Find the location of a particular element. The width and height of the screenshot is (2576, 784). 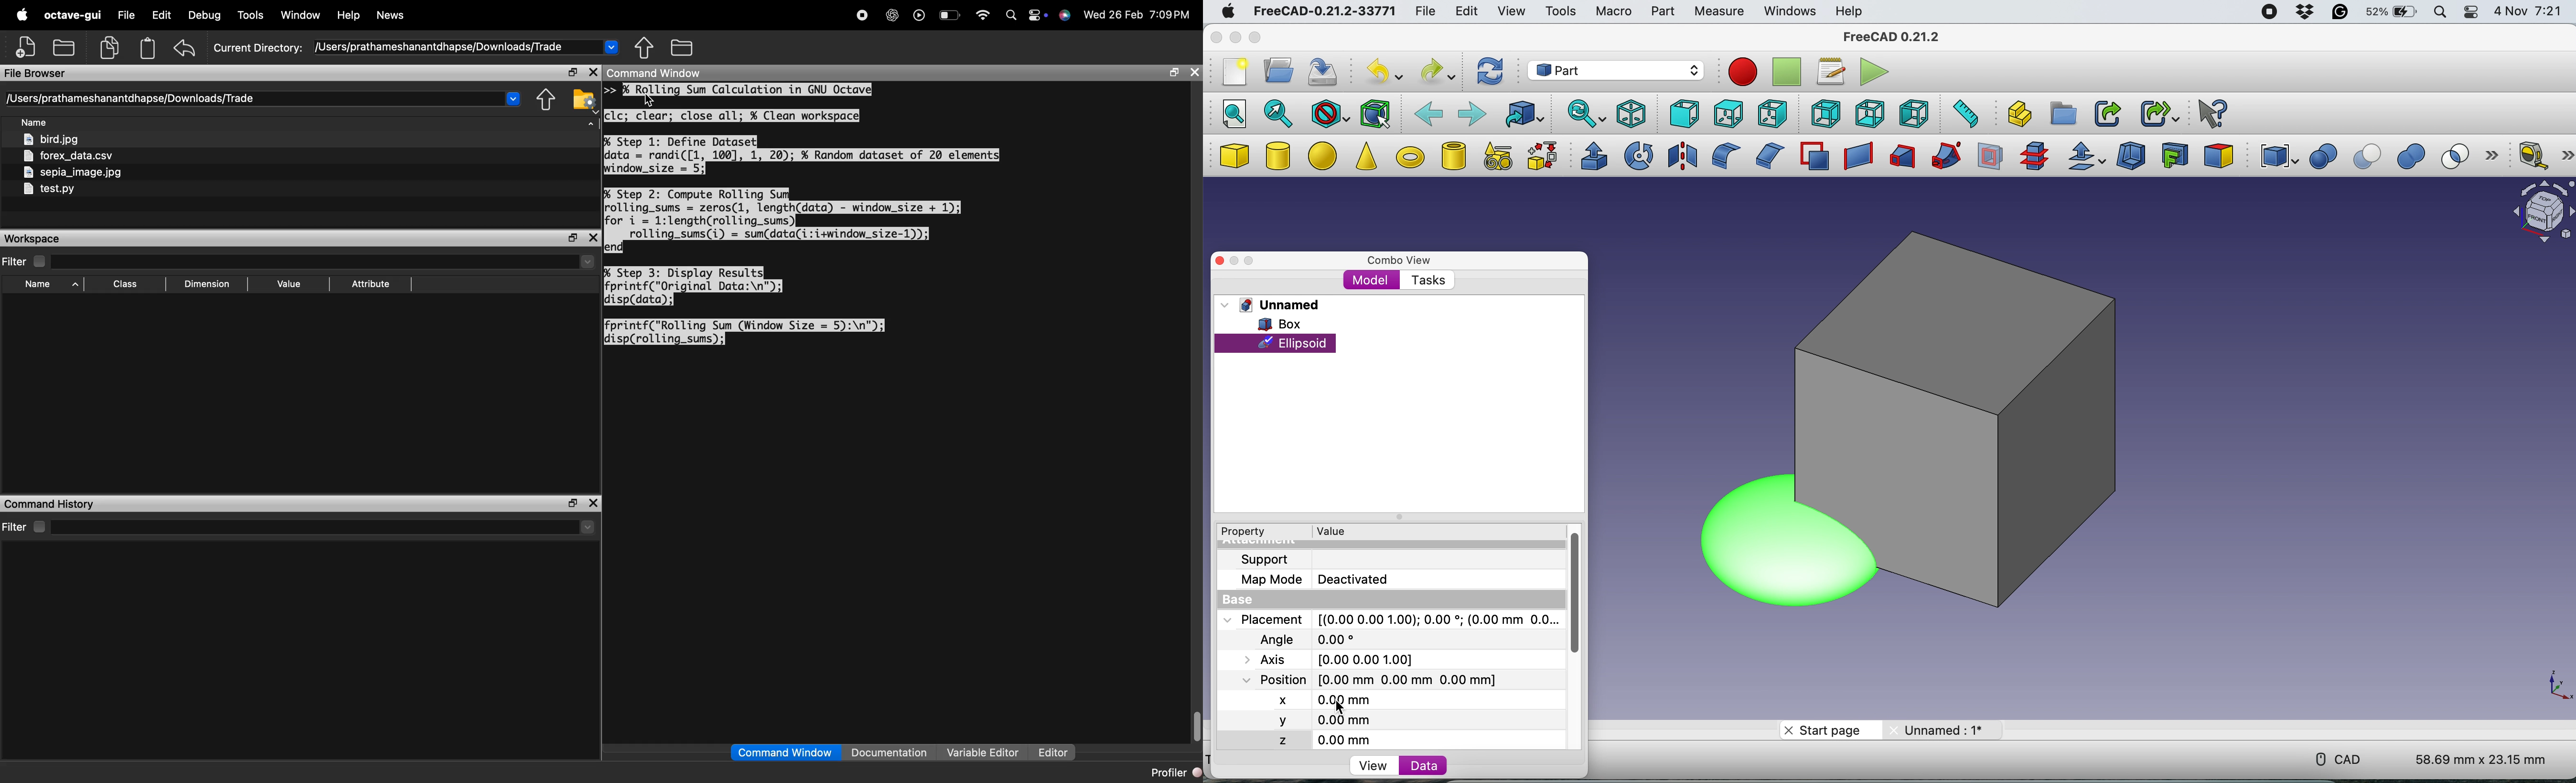

Debug is located at coordinates (204, 15).